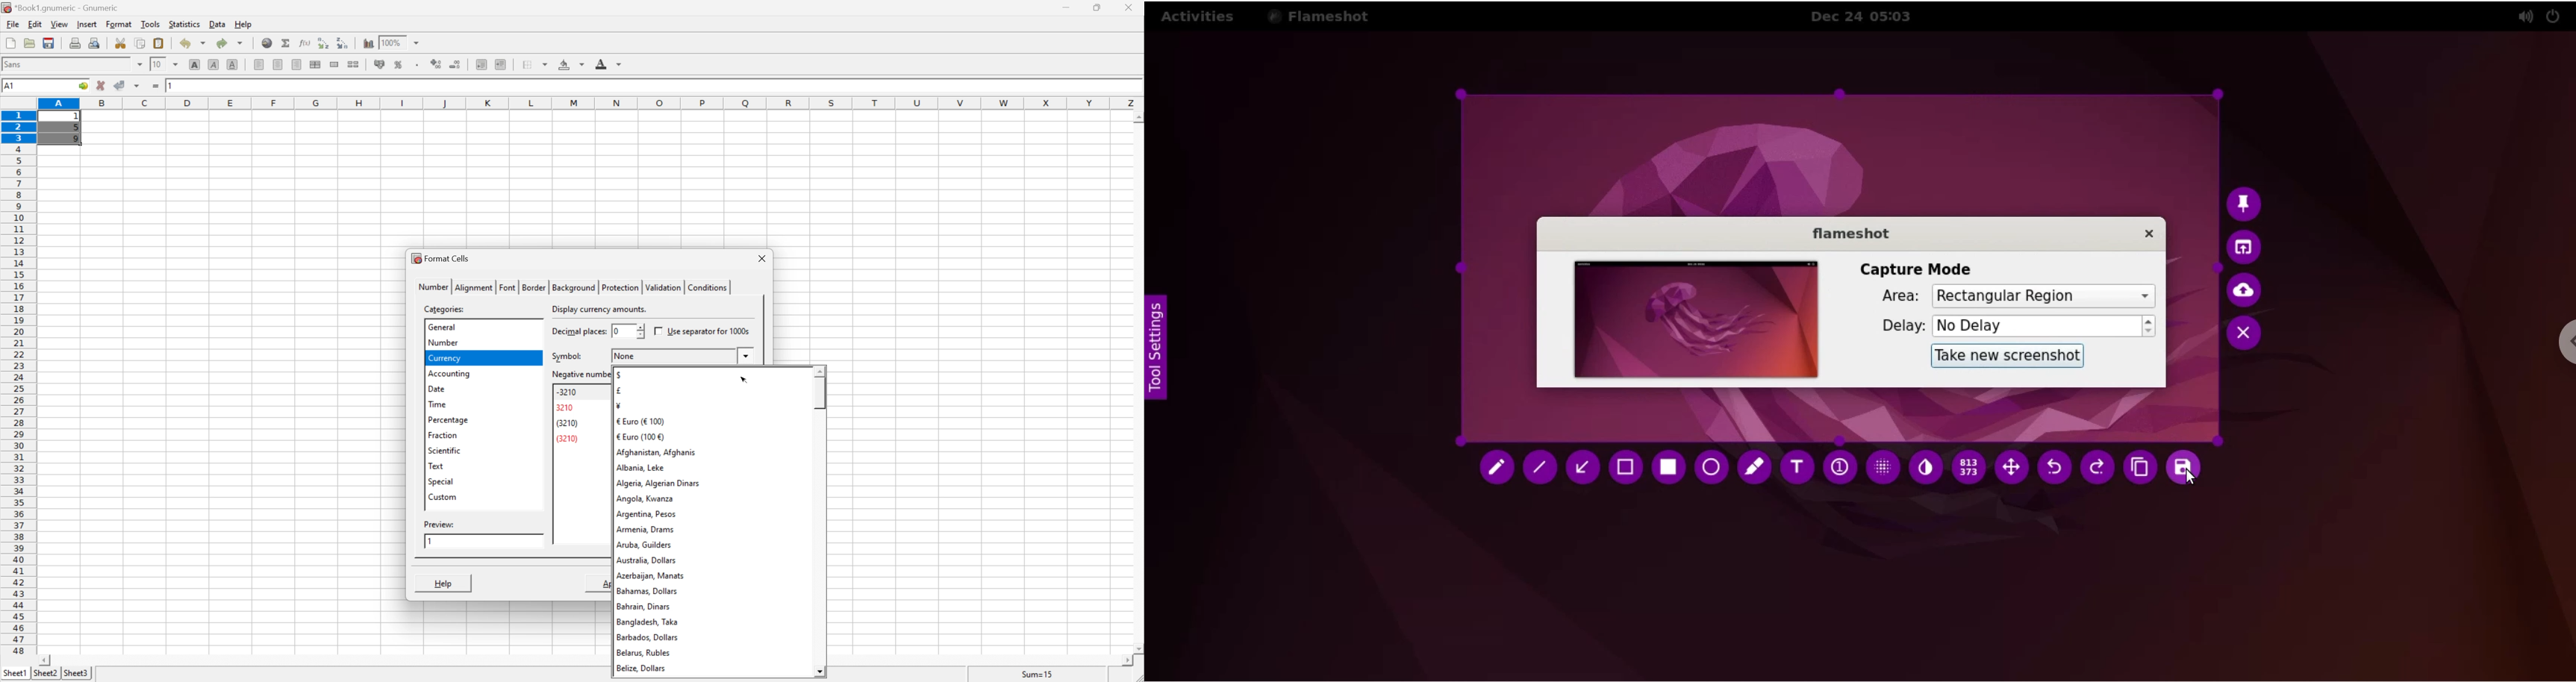 This screenshot has height=700, width=2576. What do you see at coordinates (75, 140) in the screenshot?
I see `9` at bounding box center [75, 140].